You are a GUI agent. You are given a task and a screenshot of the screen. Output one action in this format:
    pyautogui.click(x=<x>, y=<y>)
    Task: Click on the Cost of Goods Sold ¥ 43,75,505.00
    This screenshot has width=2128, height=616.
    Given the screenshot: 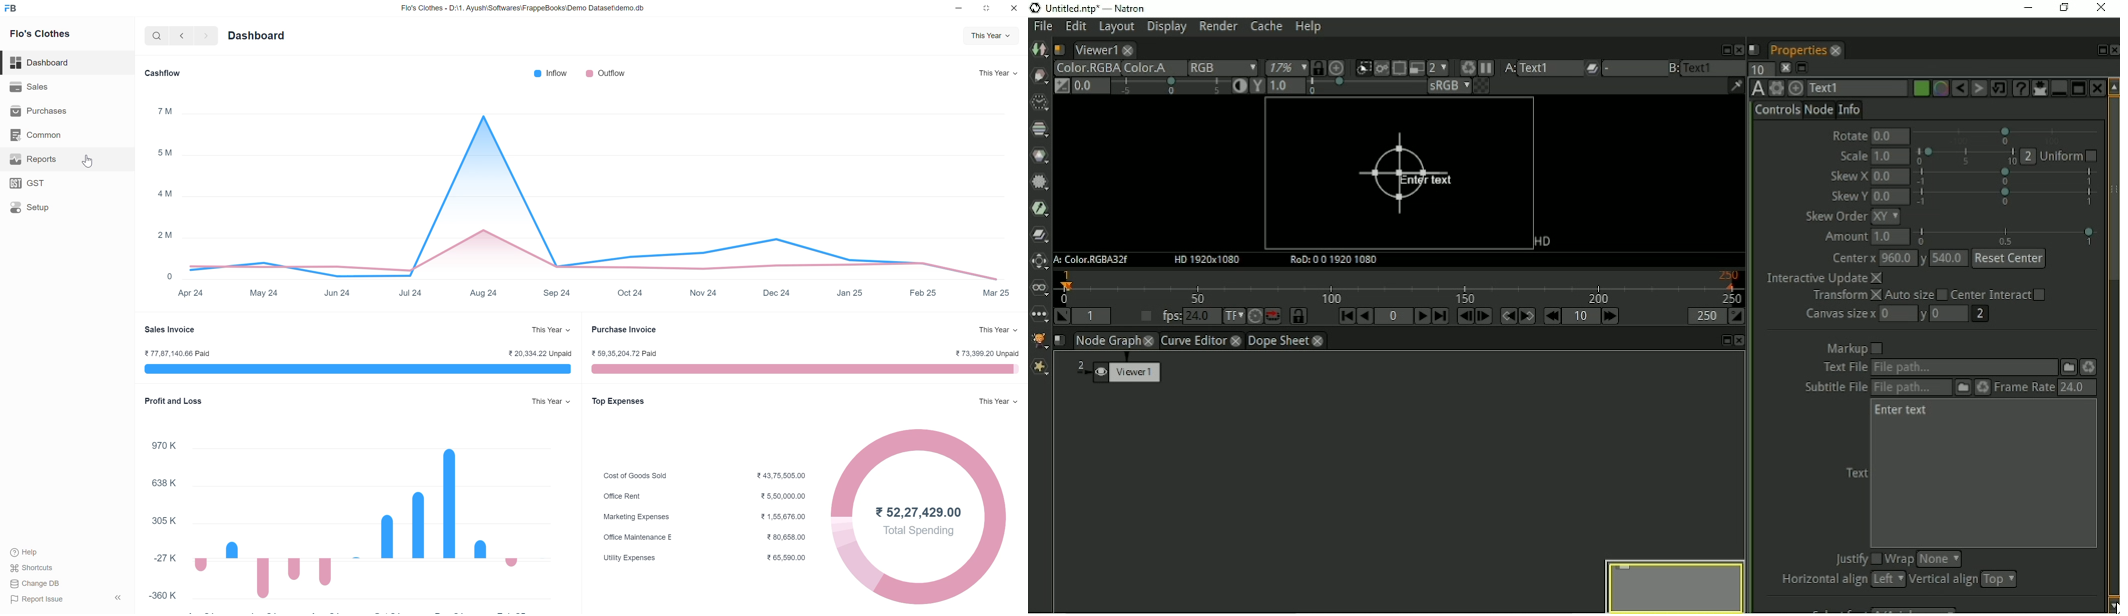 What is the action you would take?
    pyautogui.click(x=705, y=472)
    